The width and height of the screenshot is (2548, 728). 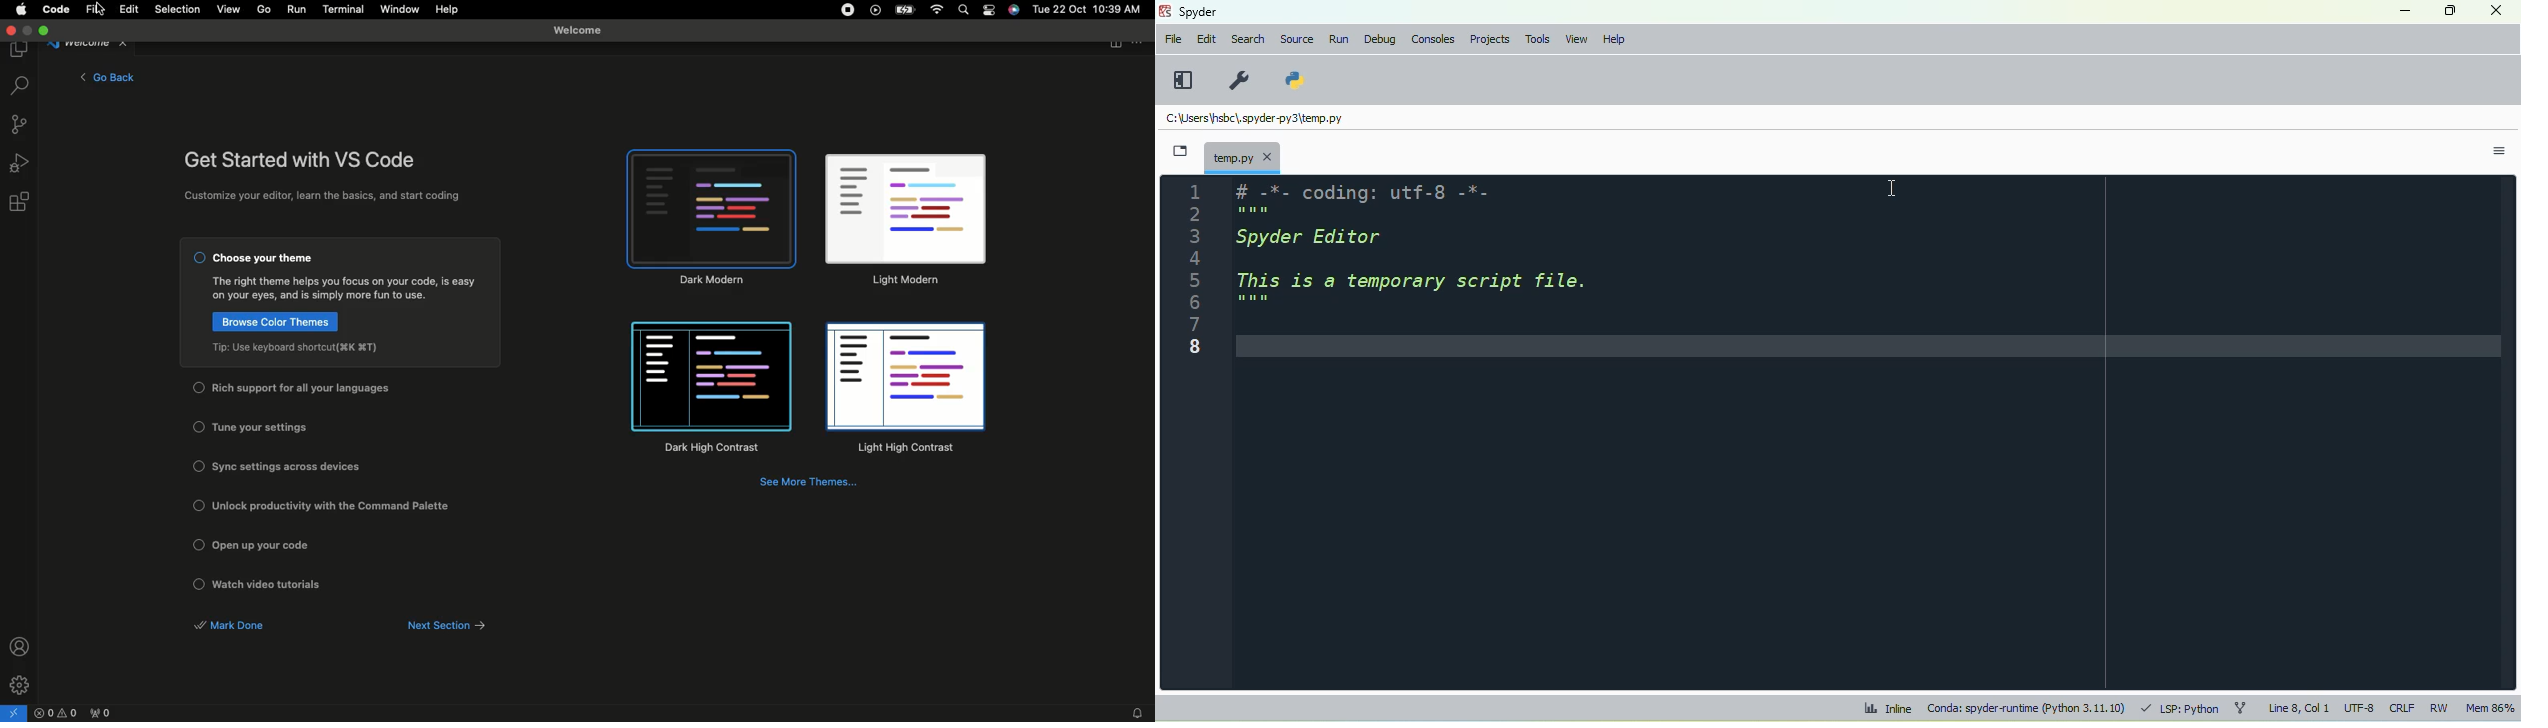 I want to click on Ports forwarded, so click(x=104, y=714).